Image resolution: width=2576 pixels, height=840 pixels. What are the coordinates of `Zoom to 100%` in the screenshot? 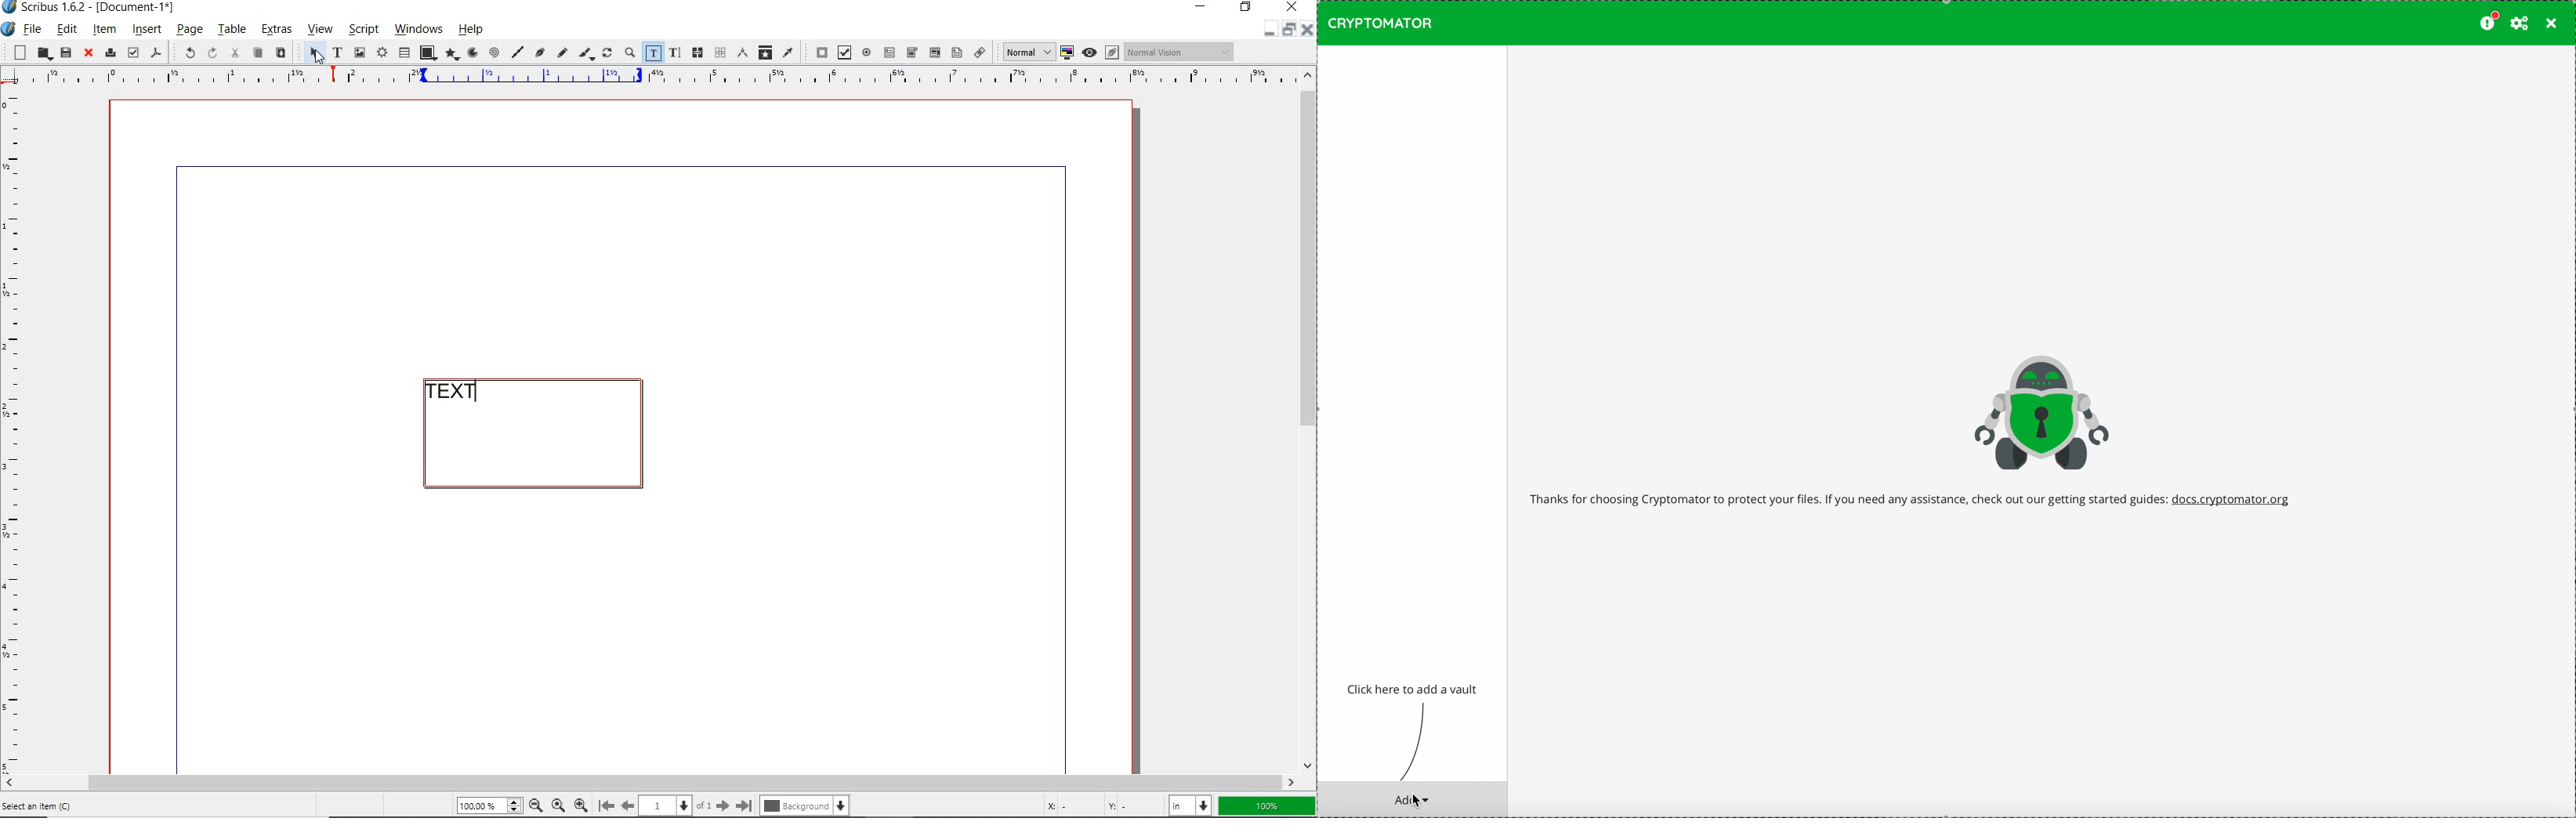 It's located at (559, 807).